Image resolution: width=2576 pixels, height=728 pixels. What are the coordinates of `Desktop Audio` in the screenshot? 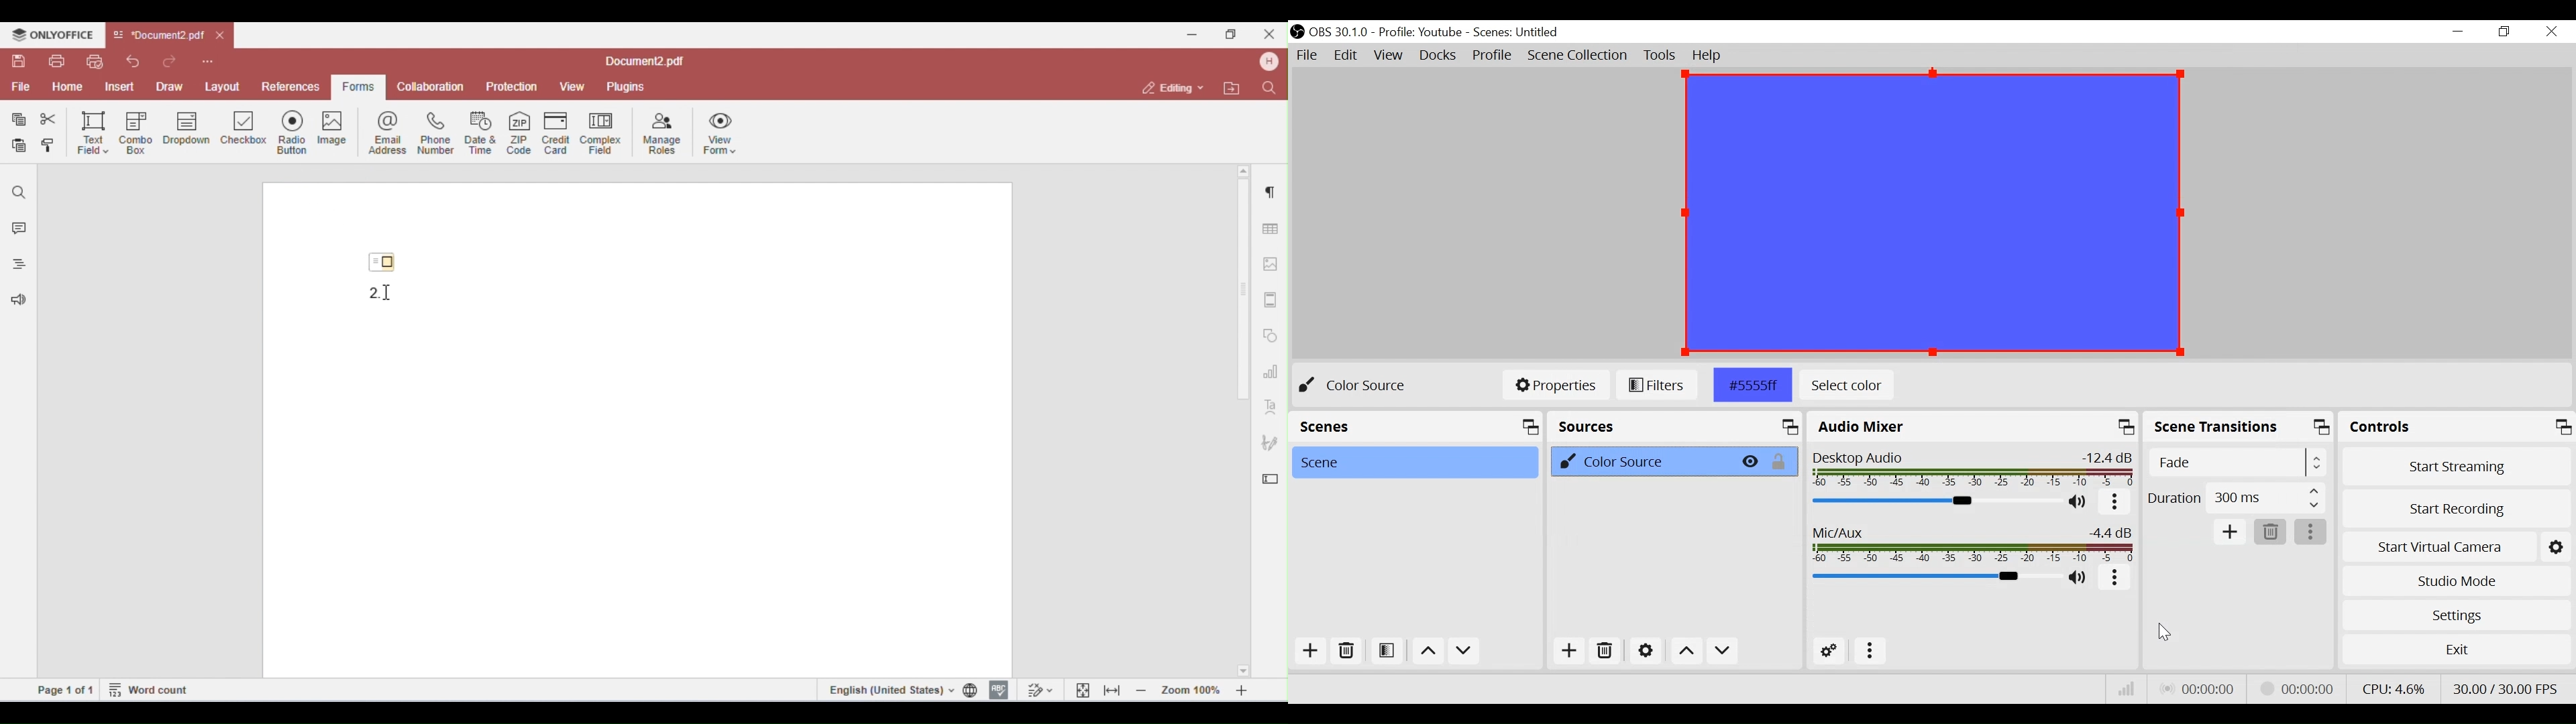 It's located at (1972, 471).